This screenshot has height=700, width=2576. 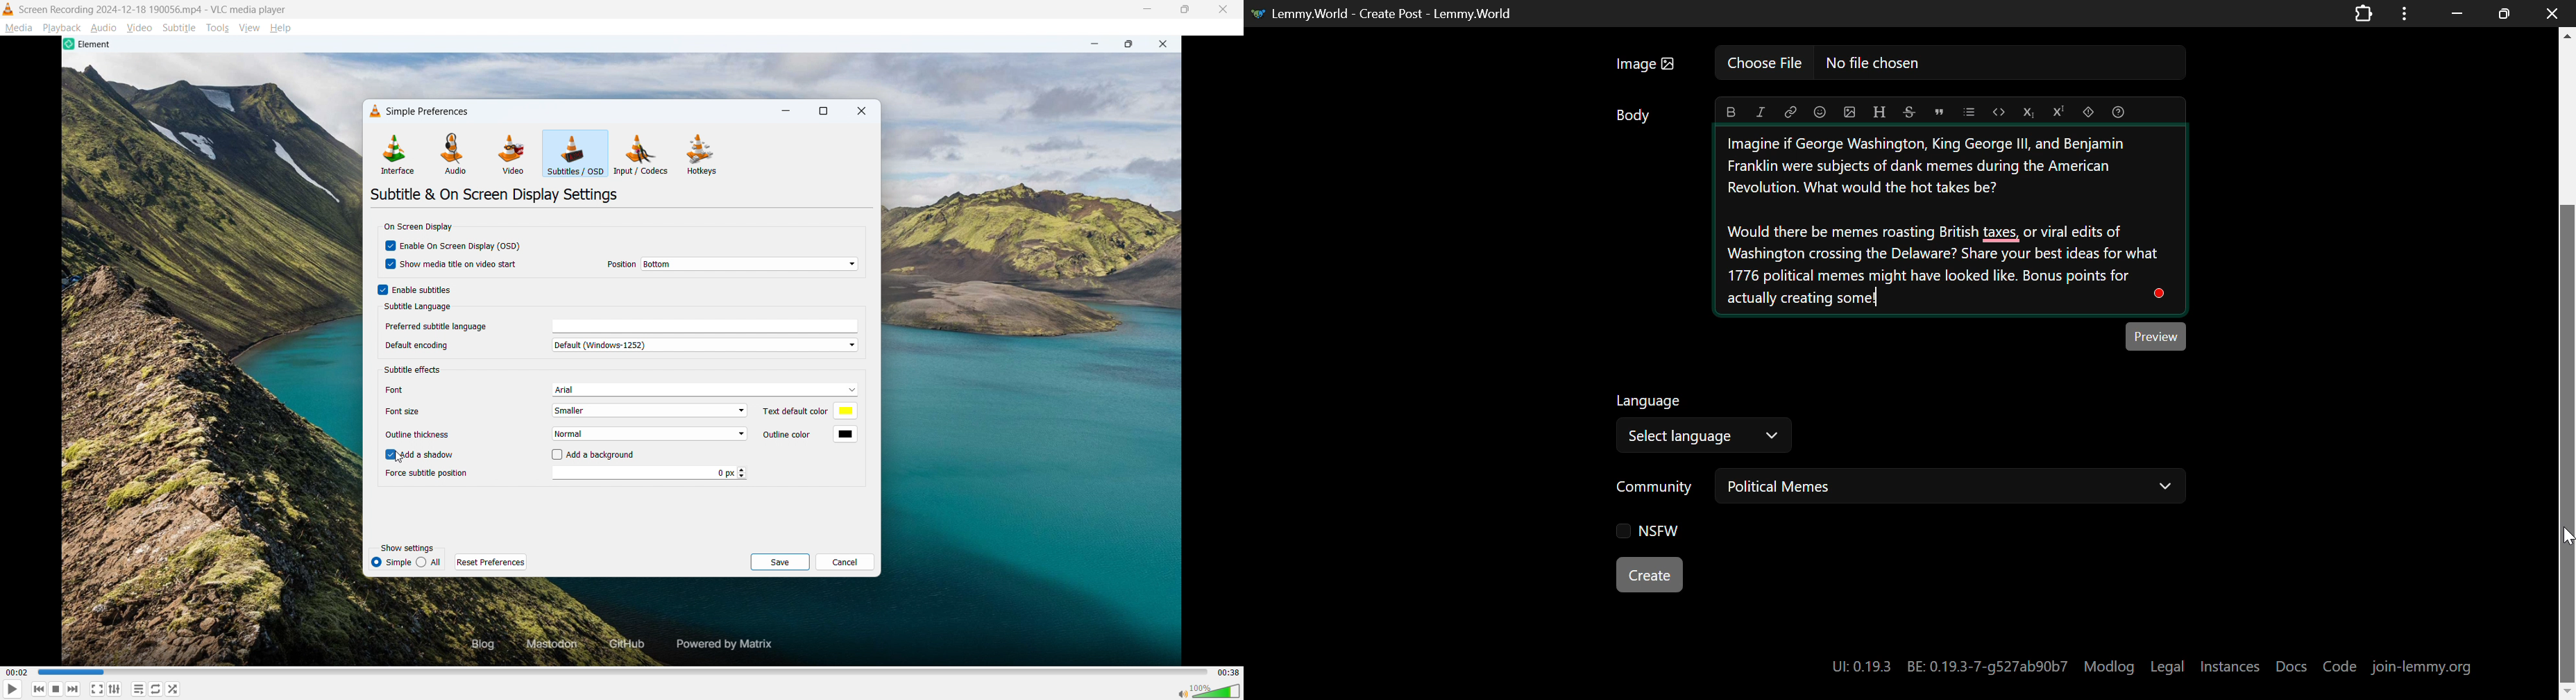 I want to click on Header, so click(x=1880, y=112).